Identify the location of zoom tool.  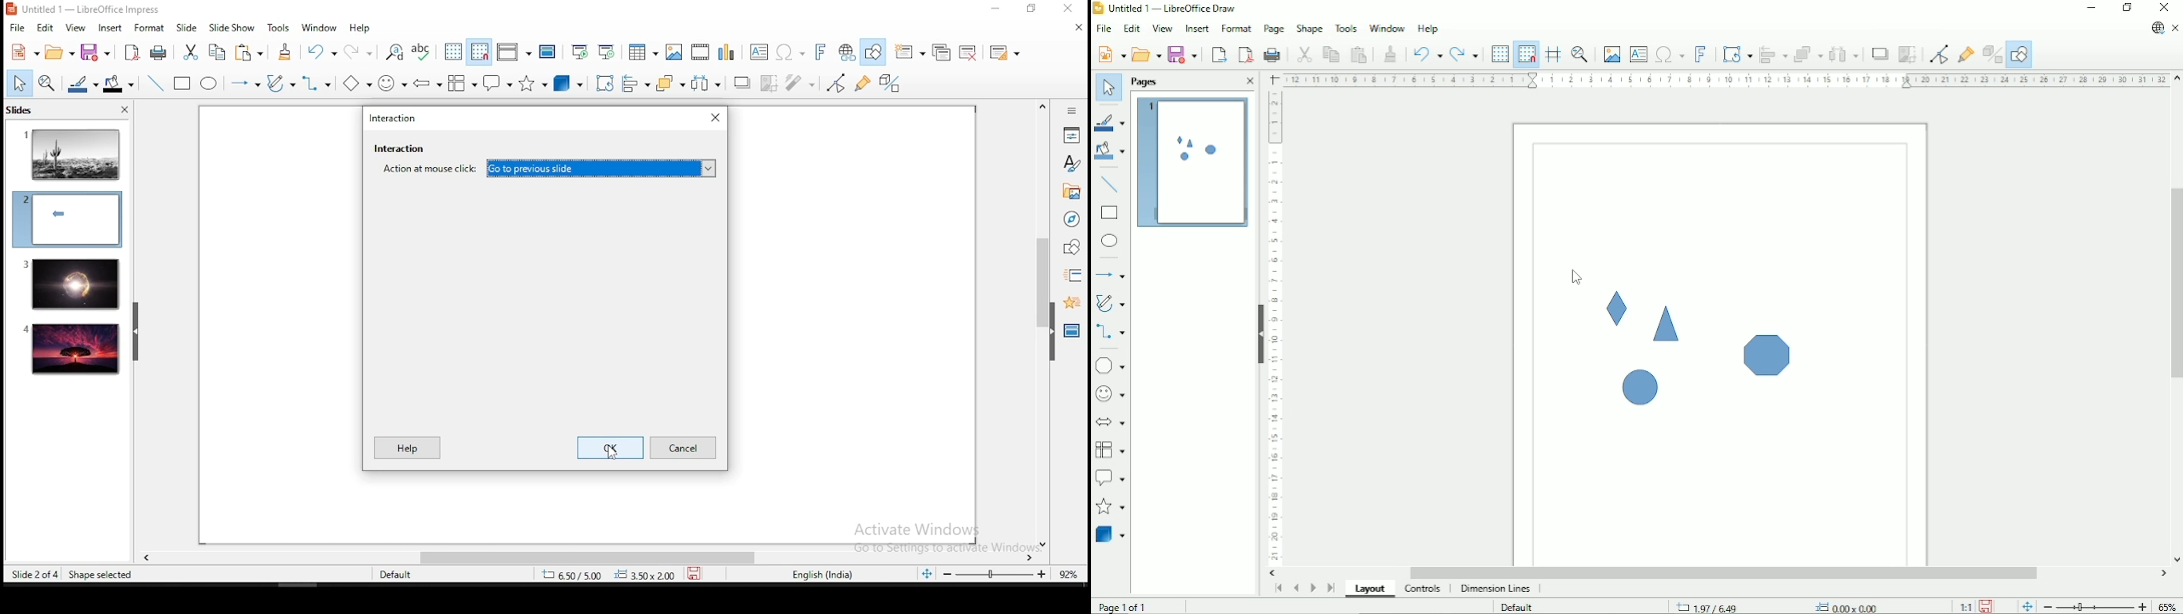
(47, 84).